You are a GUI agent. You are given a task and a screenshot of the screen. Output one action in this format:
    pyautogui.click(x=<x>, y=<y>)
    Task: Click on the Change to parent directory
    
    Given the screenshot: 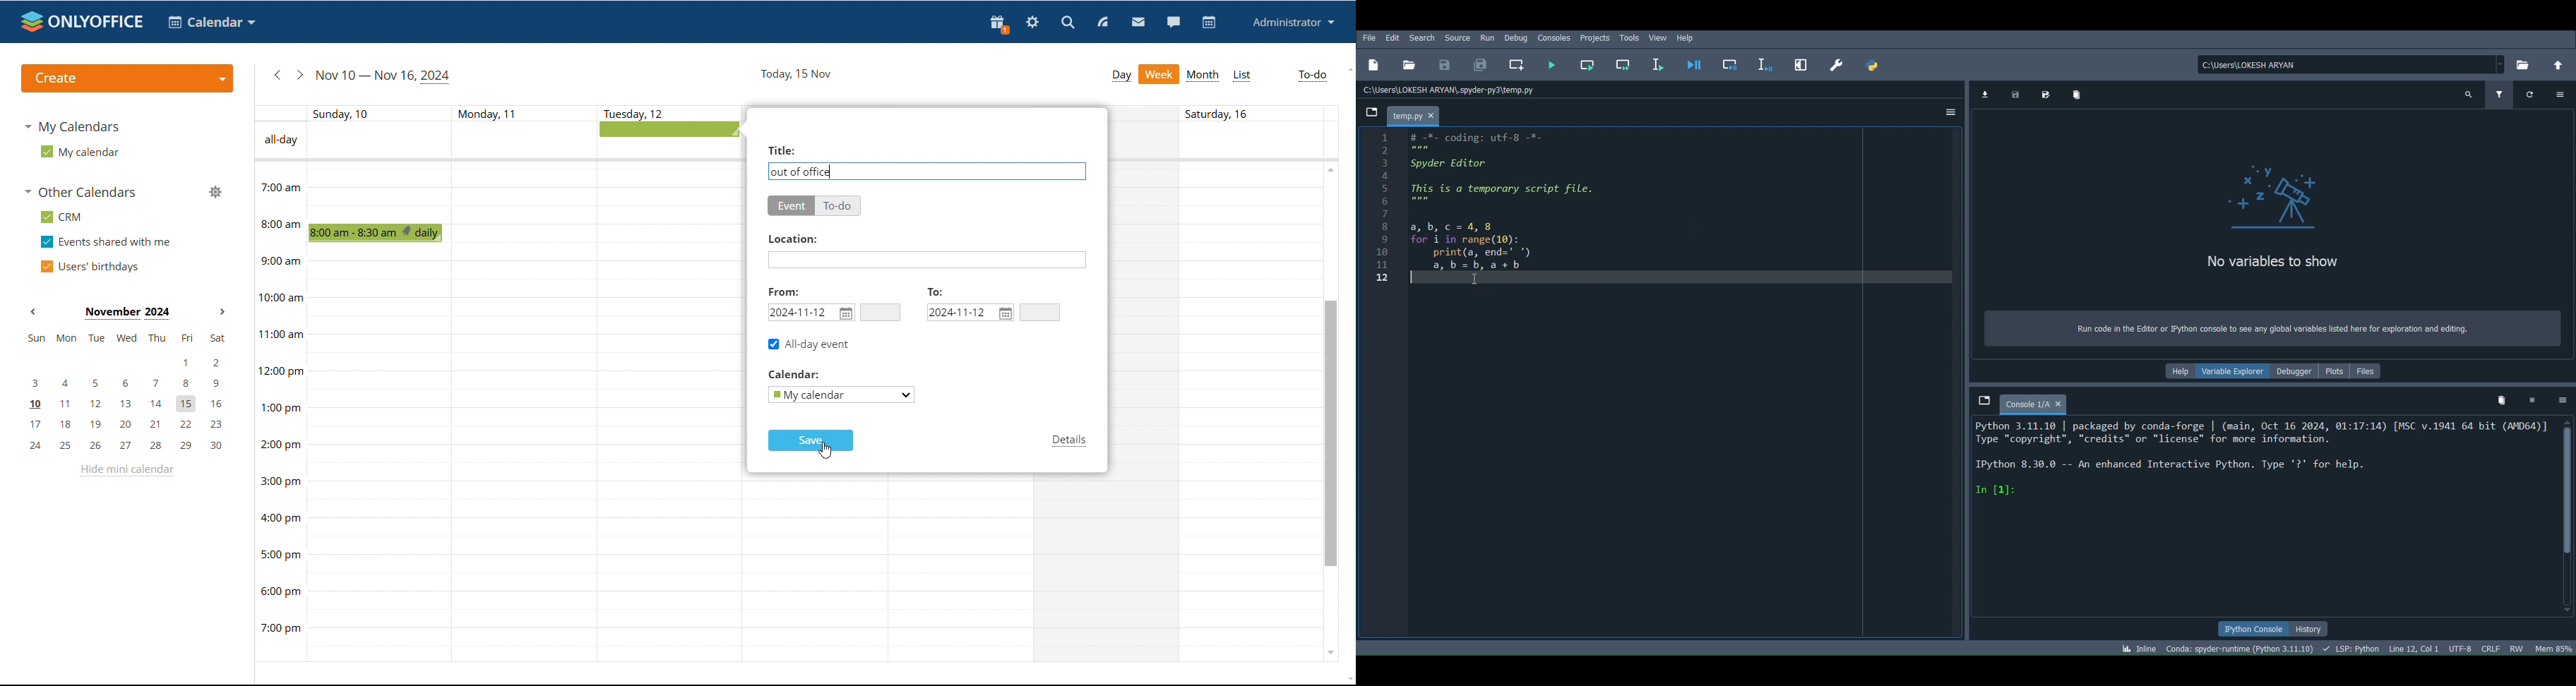 What is the action you would take?
    pyautogui.click(x=2557, y=64)
    